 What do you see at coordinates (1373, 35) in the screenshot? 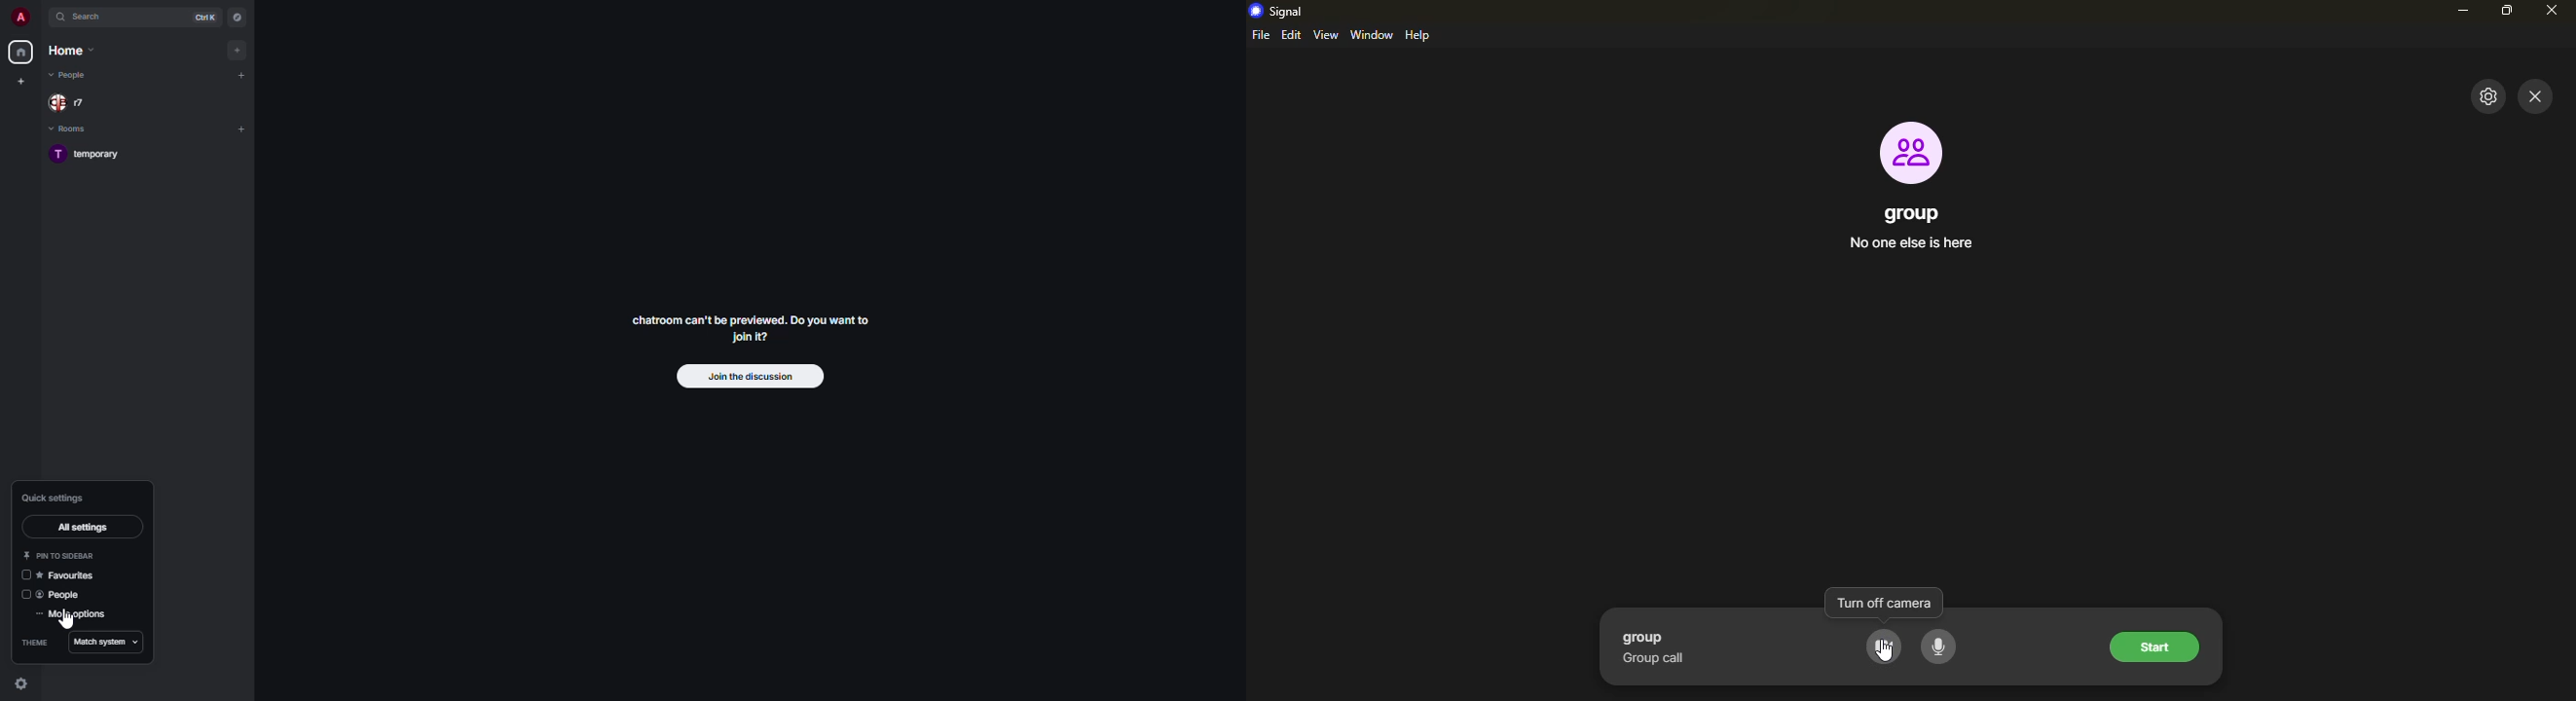
I see `window` at bounding box center [1373, 35].